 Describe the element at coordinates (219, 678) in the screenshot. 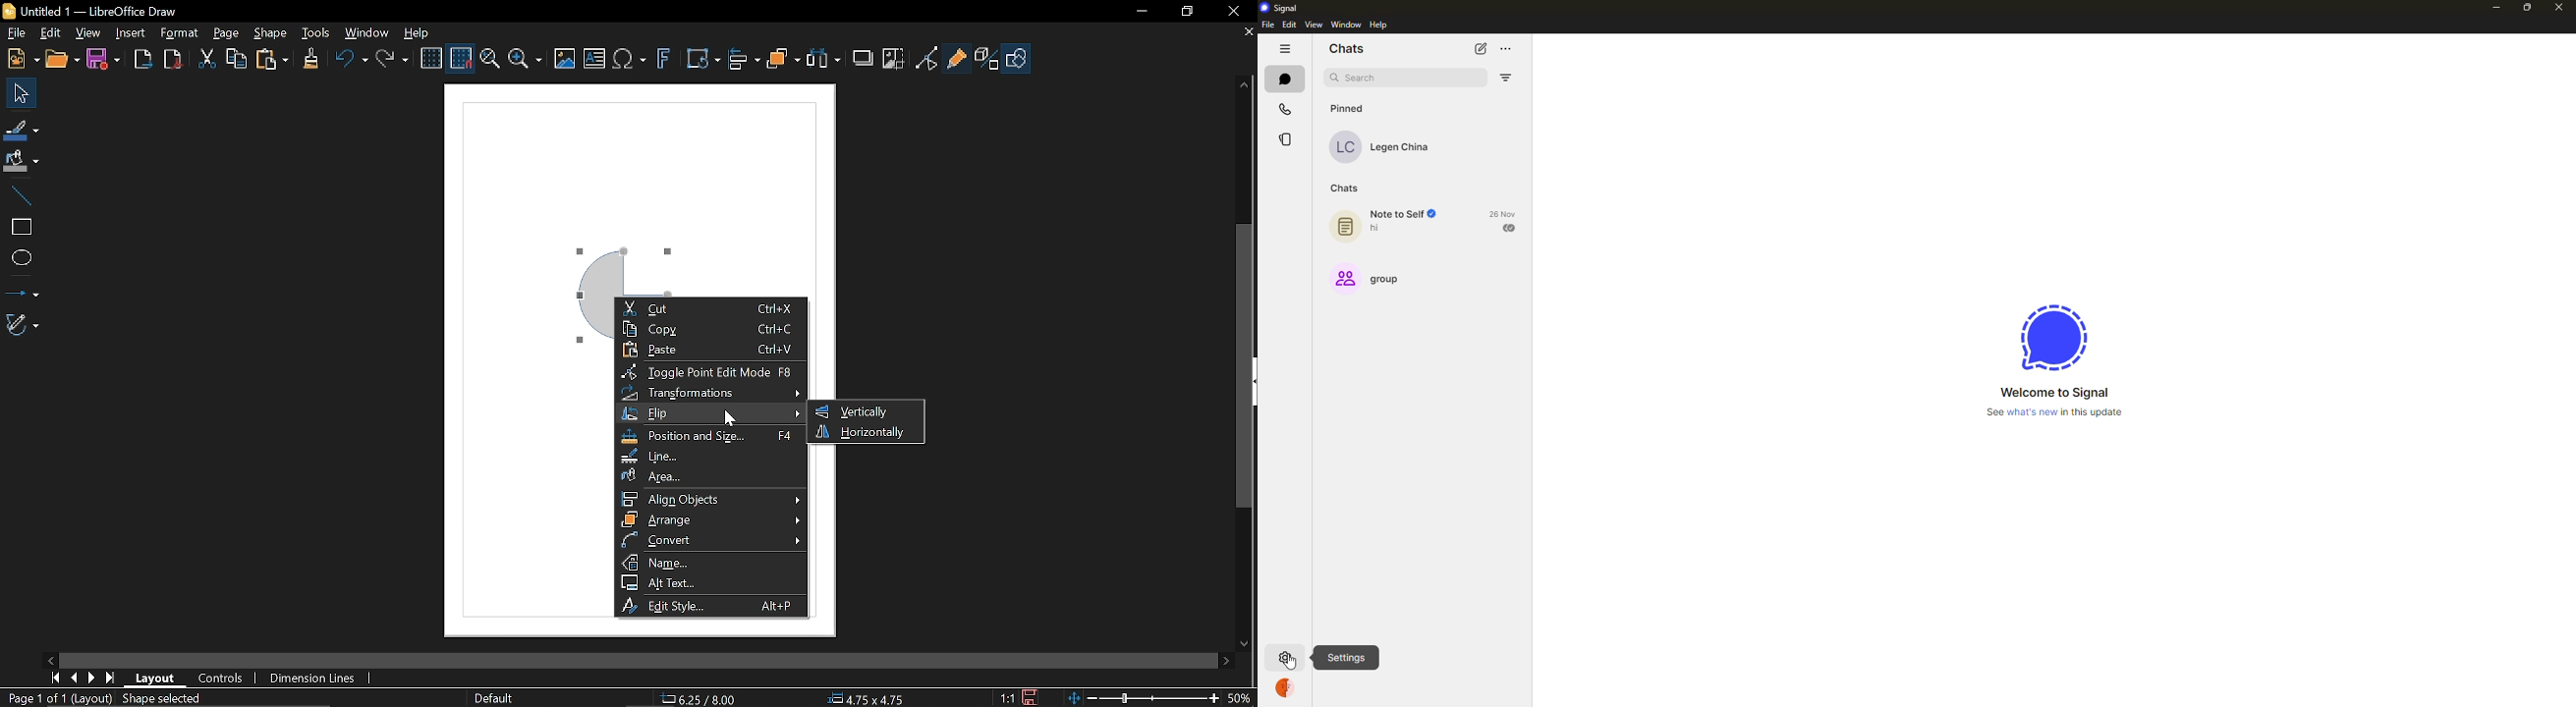

I see `Controls` at that location.